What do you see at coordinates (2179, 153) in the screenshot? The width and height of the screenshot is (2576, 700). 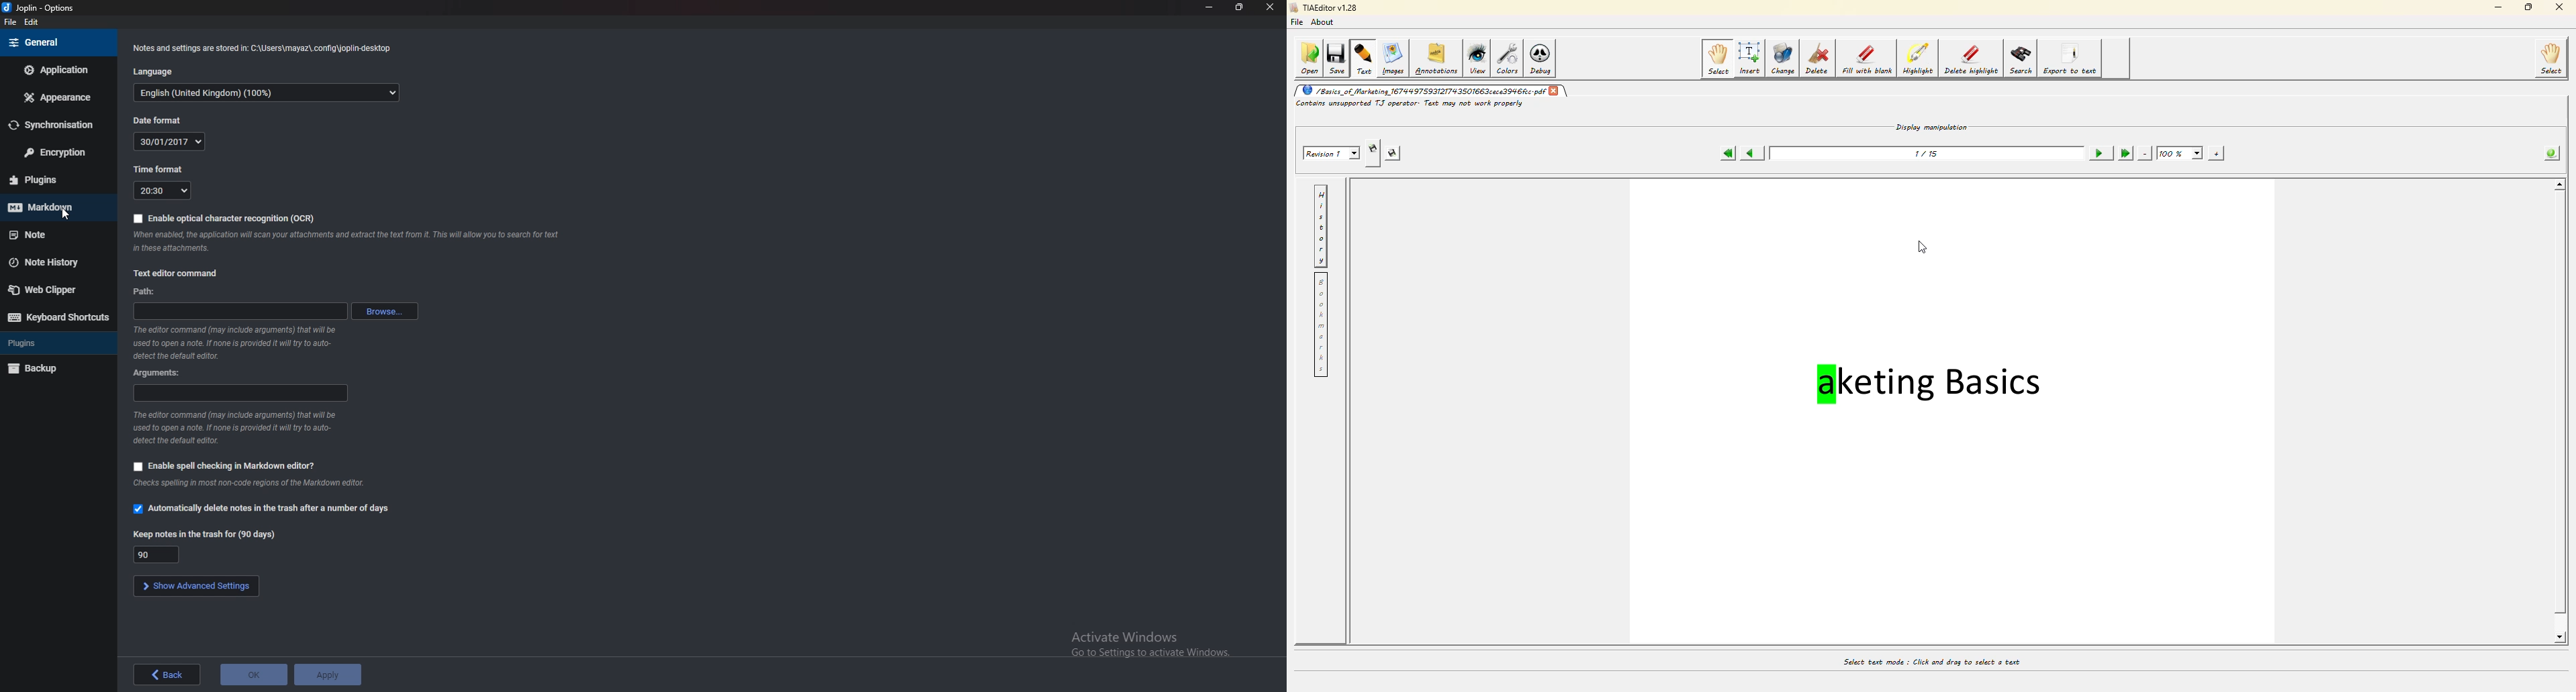 I see `100%` at bounding box center [2179, 153].